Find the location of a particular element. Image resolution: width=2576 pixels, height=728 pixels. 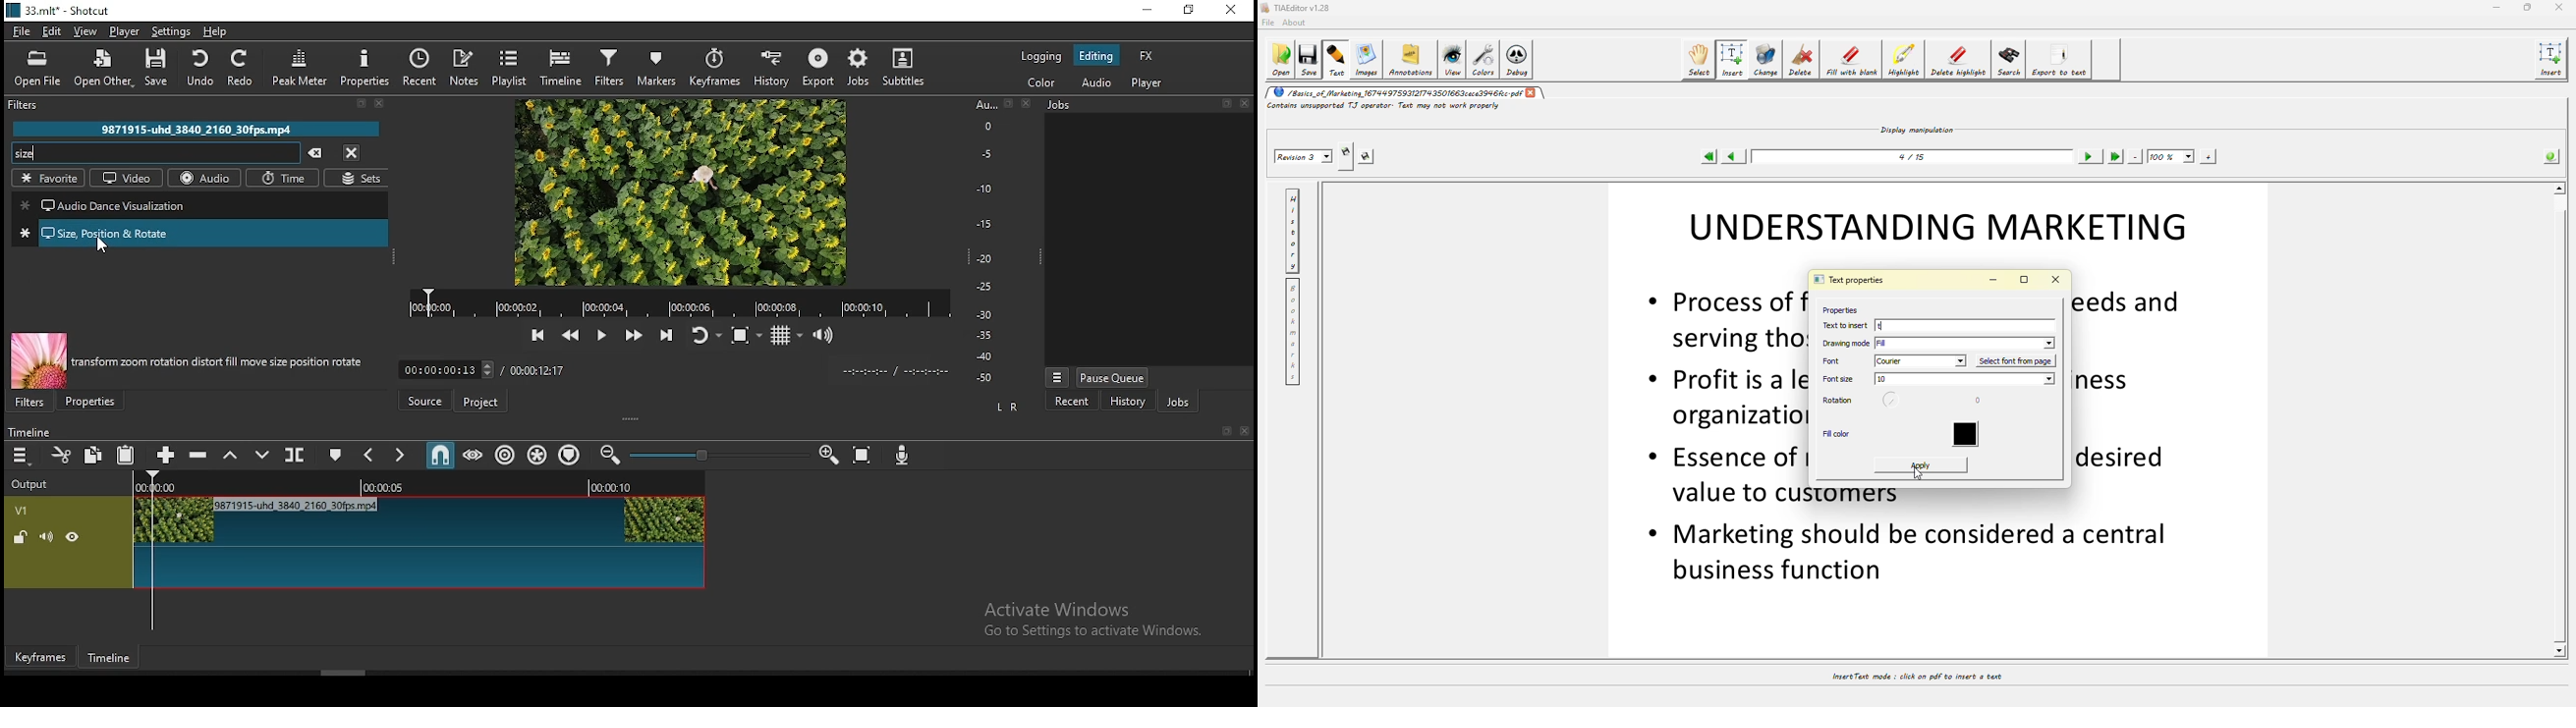

toggle player looping is located at coordinates (708, 335).